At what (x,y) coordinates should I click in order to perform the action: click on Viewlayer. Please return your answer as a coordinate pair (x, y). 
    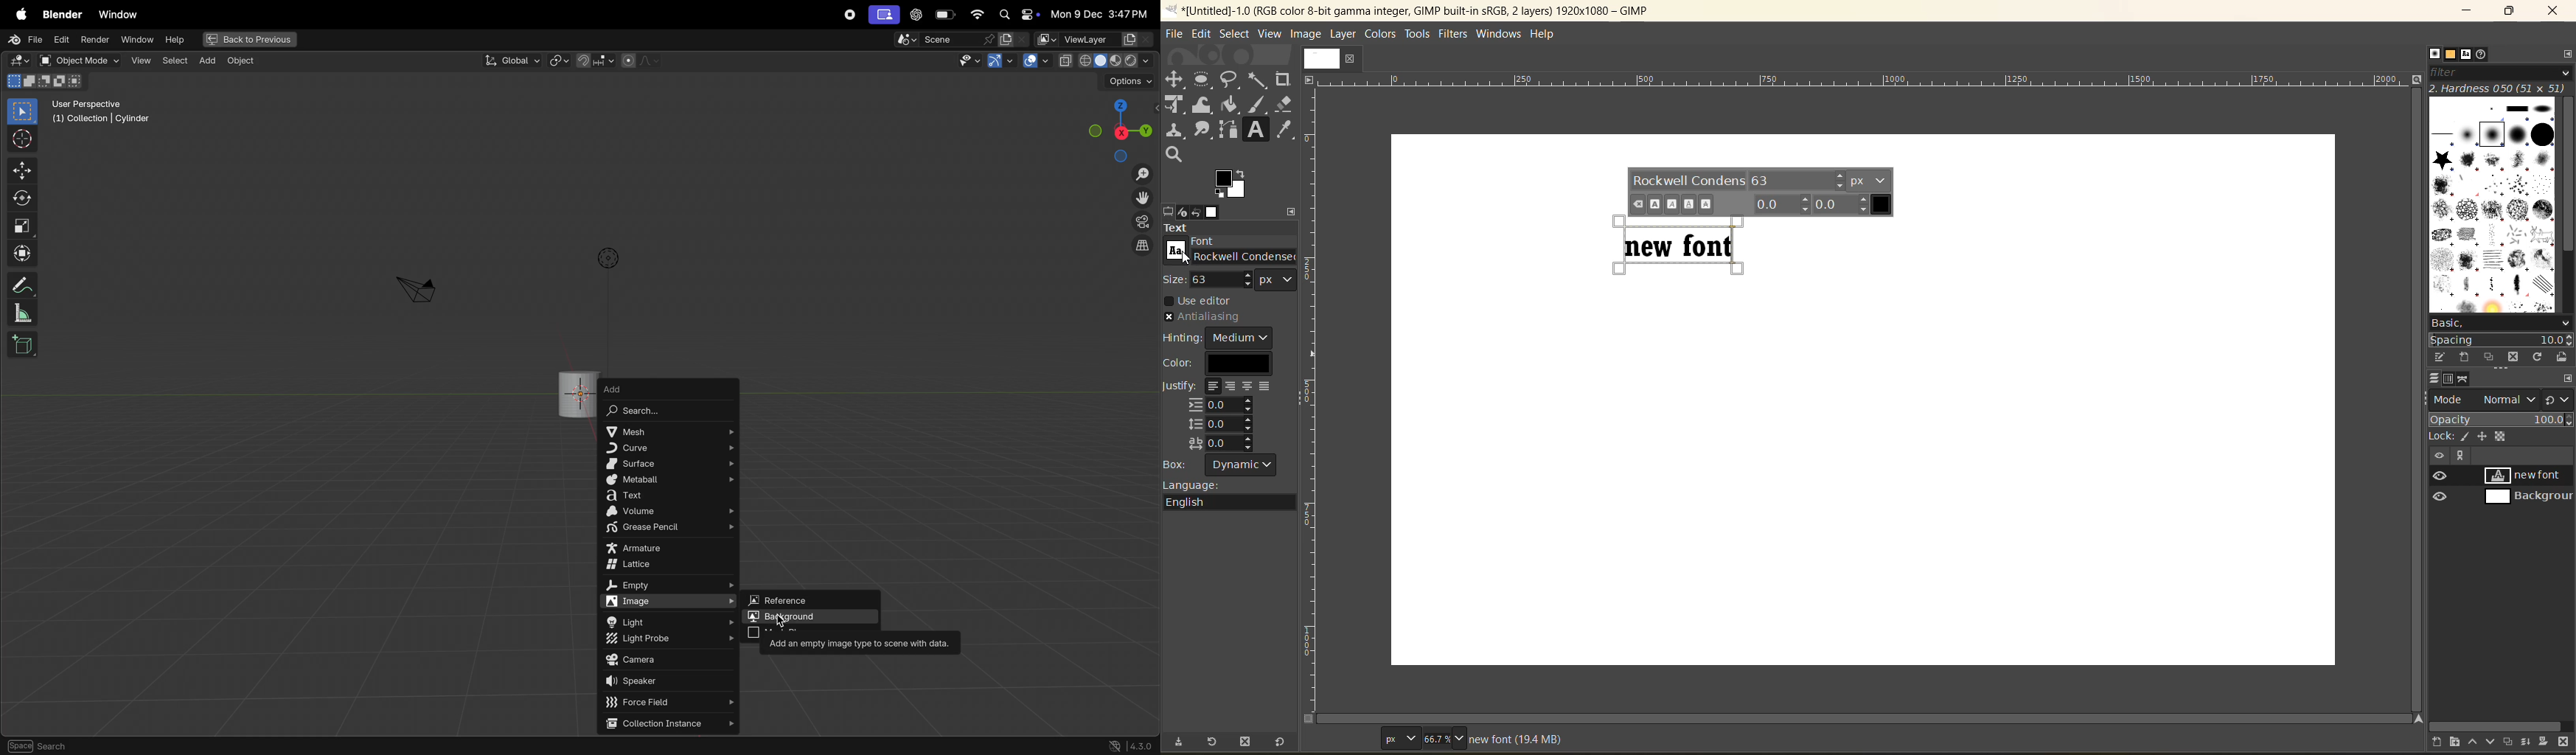
    Looking at the image, I should click on (1096, 39).